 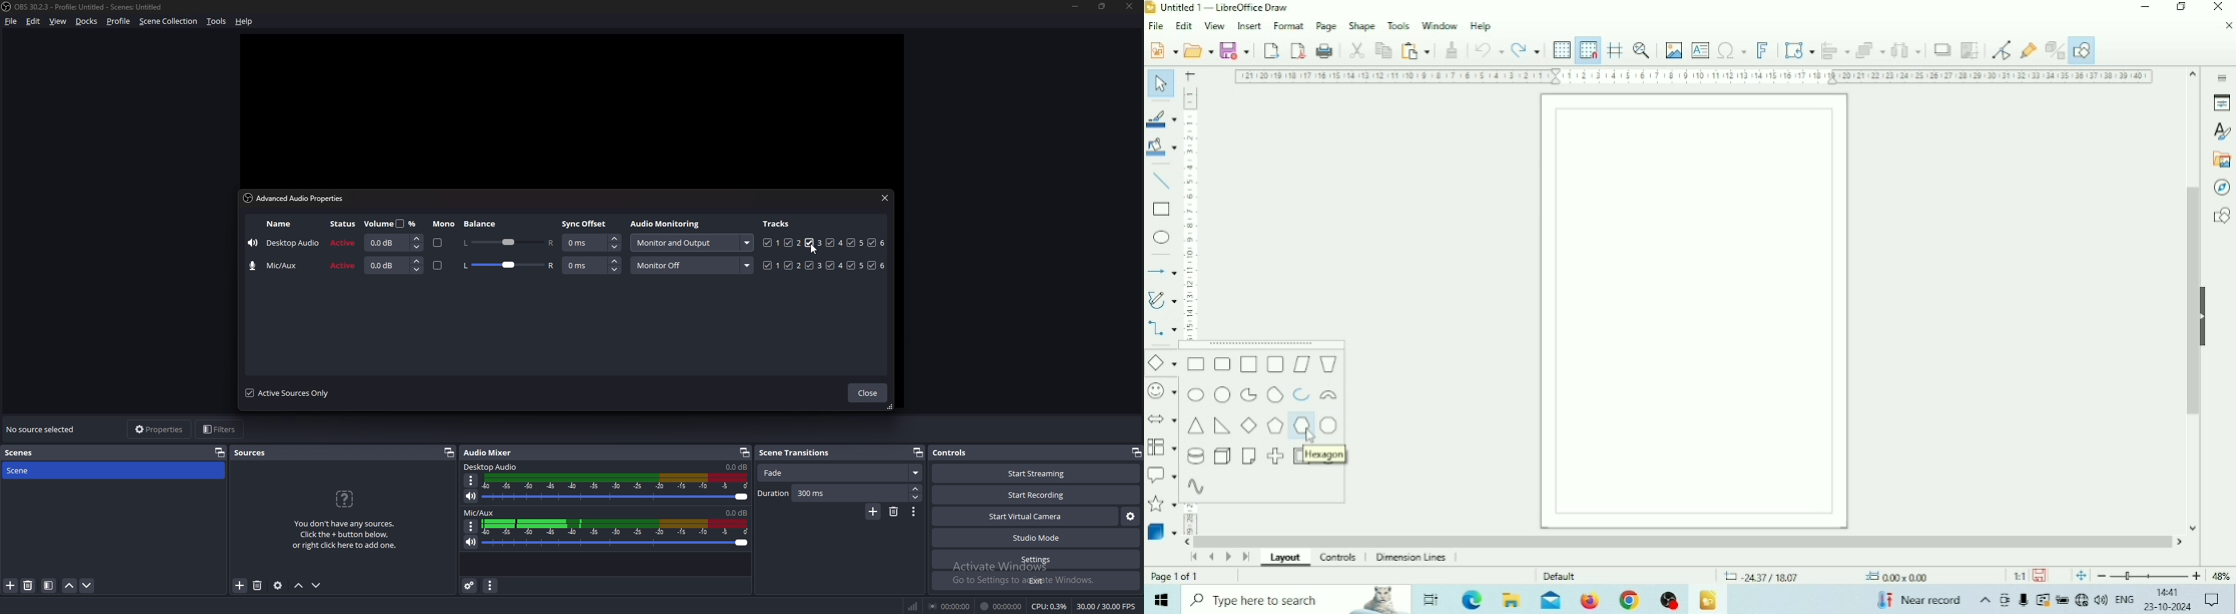 What do you see at coordinates (1695, 311) in the screenshot?
I see `Canvas` at bounding box center [1695, 311].